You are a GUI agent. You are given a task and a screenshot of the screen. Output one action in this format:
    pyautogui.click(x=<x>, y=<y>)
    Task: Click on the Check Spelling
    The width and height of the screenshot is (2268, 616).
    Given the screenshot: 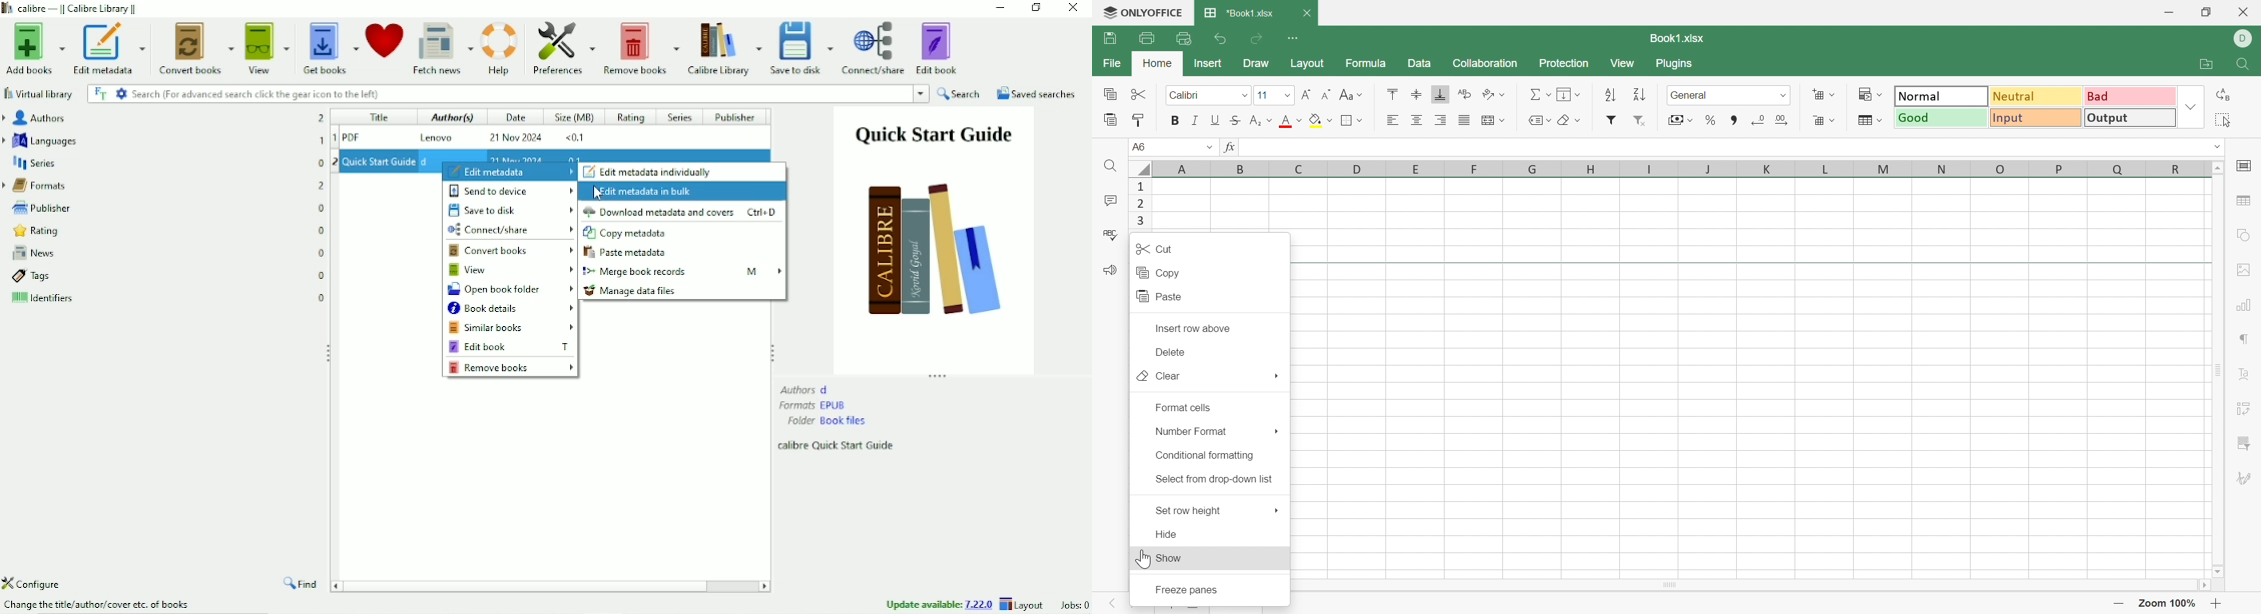 What is the action you would take?
    pyautogui.click(x=1113, y=235)
    